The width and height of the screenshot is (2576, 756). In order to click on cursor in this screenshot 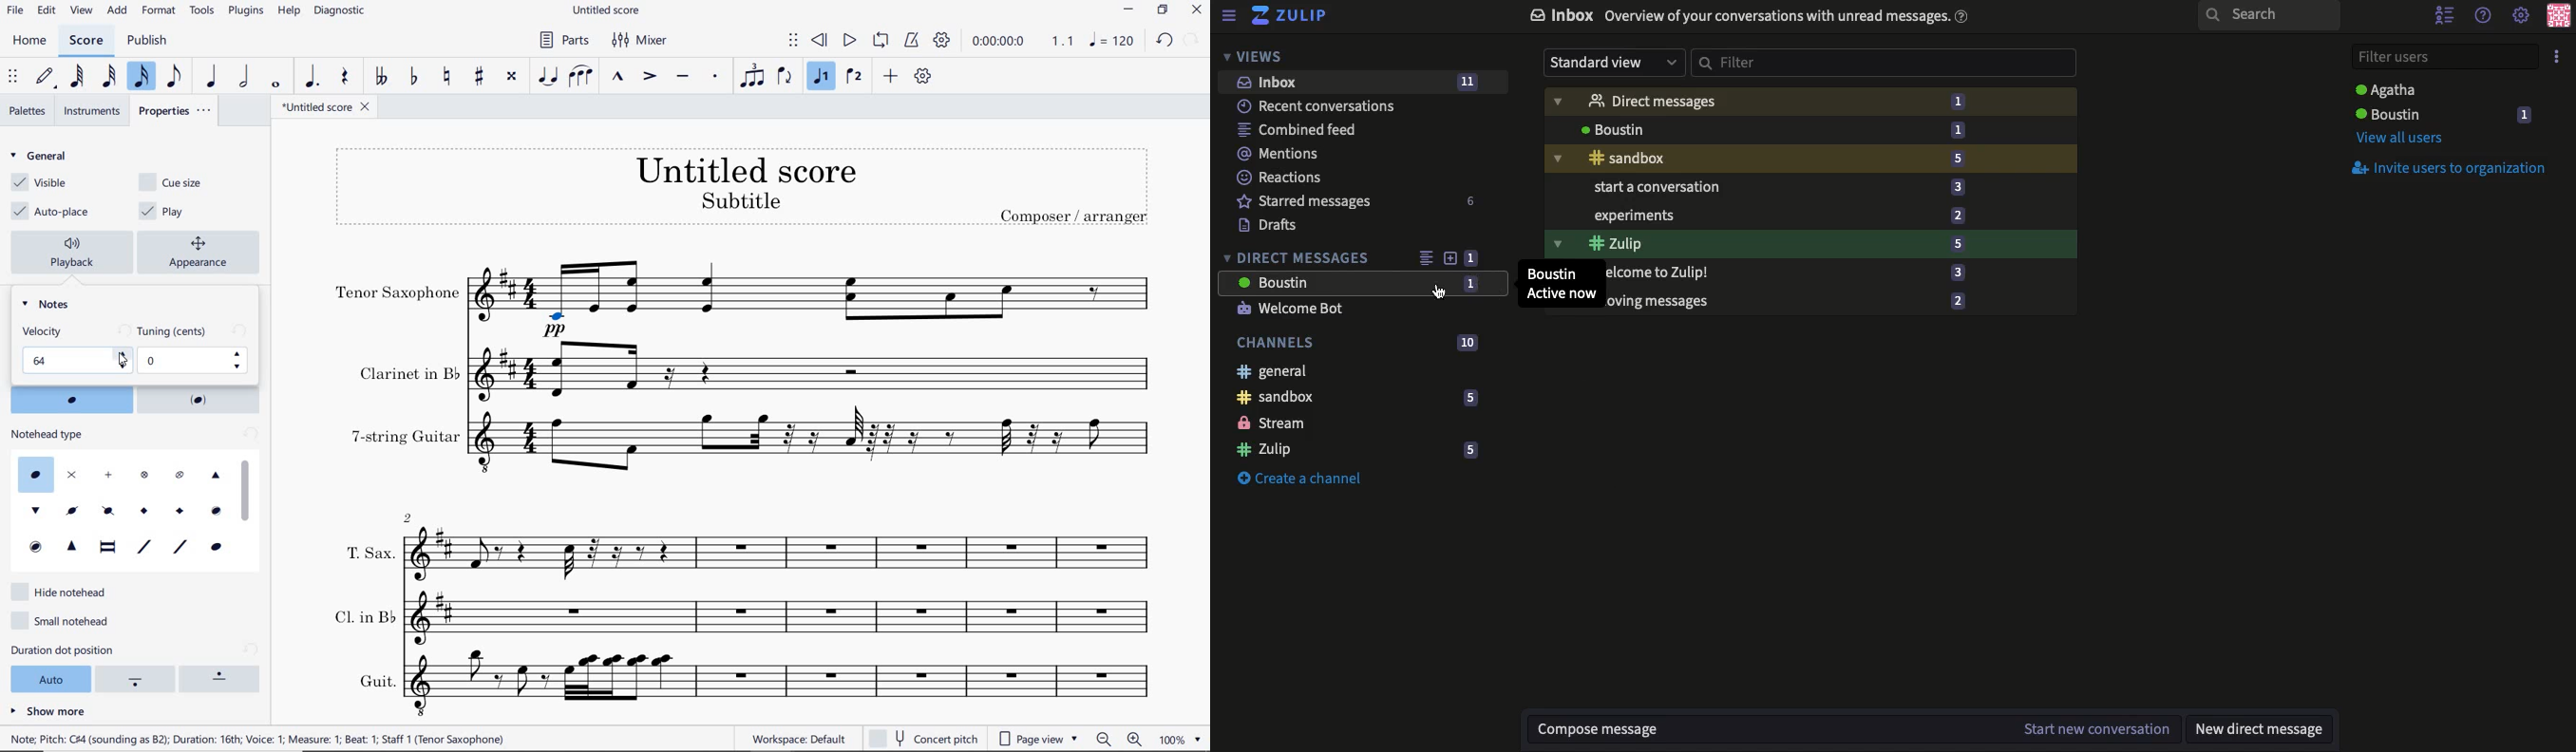, I will do `click(247, 489)`.